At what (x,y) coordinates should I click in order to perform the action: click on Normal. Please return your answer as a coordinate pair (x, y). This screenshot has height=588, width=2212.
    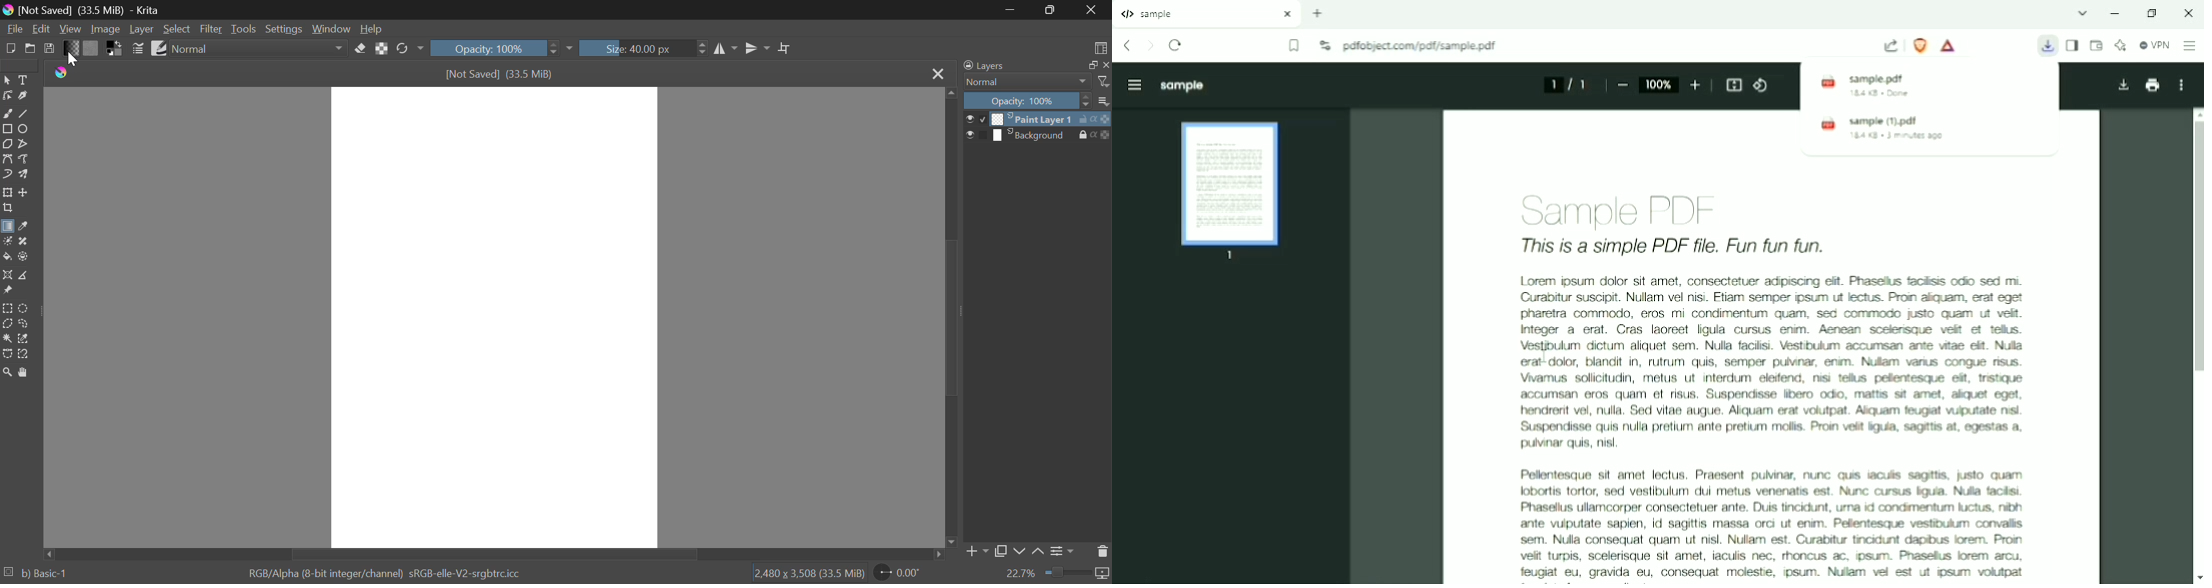
    Looking at the image, I should click on (260, 49).